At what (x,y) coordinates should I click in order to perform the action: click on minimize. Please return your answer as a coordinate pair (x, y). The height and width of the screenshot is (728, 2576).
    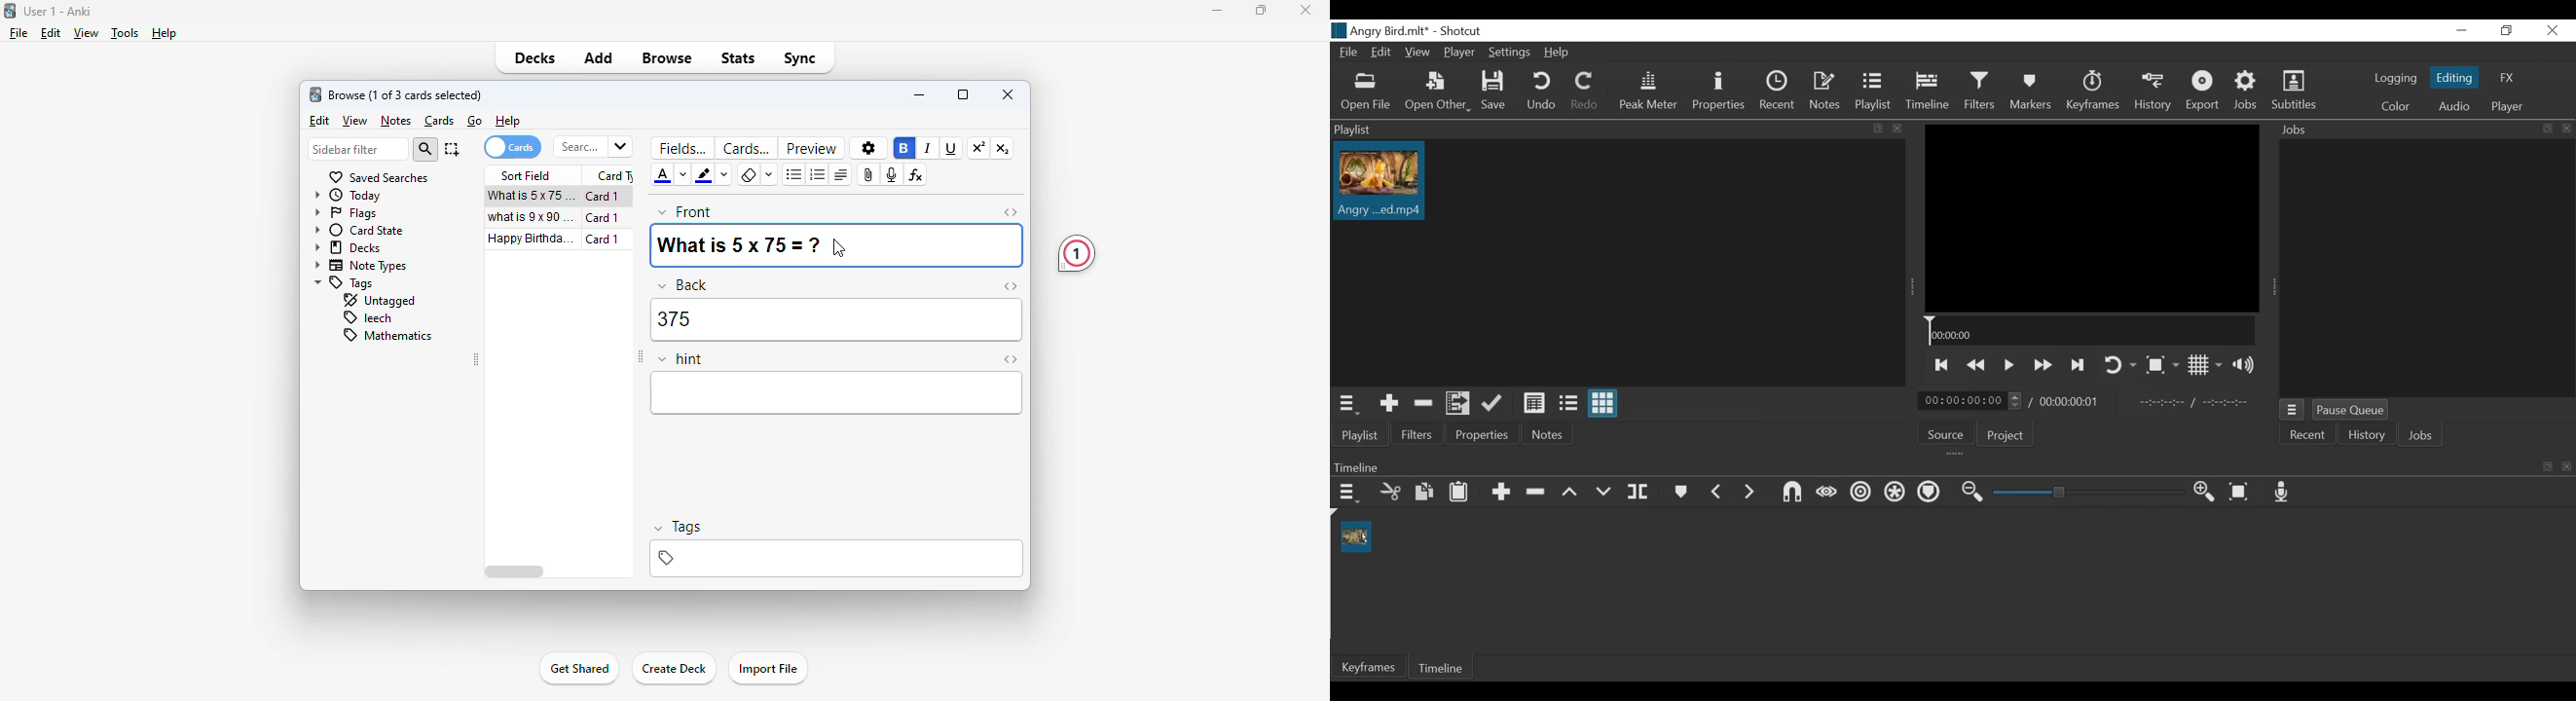
    Looking at the image, I should click on (919, 95).